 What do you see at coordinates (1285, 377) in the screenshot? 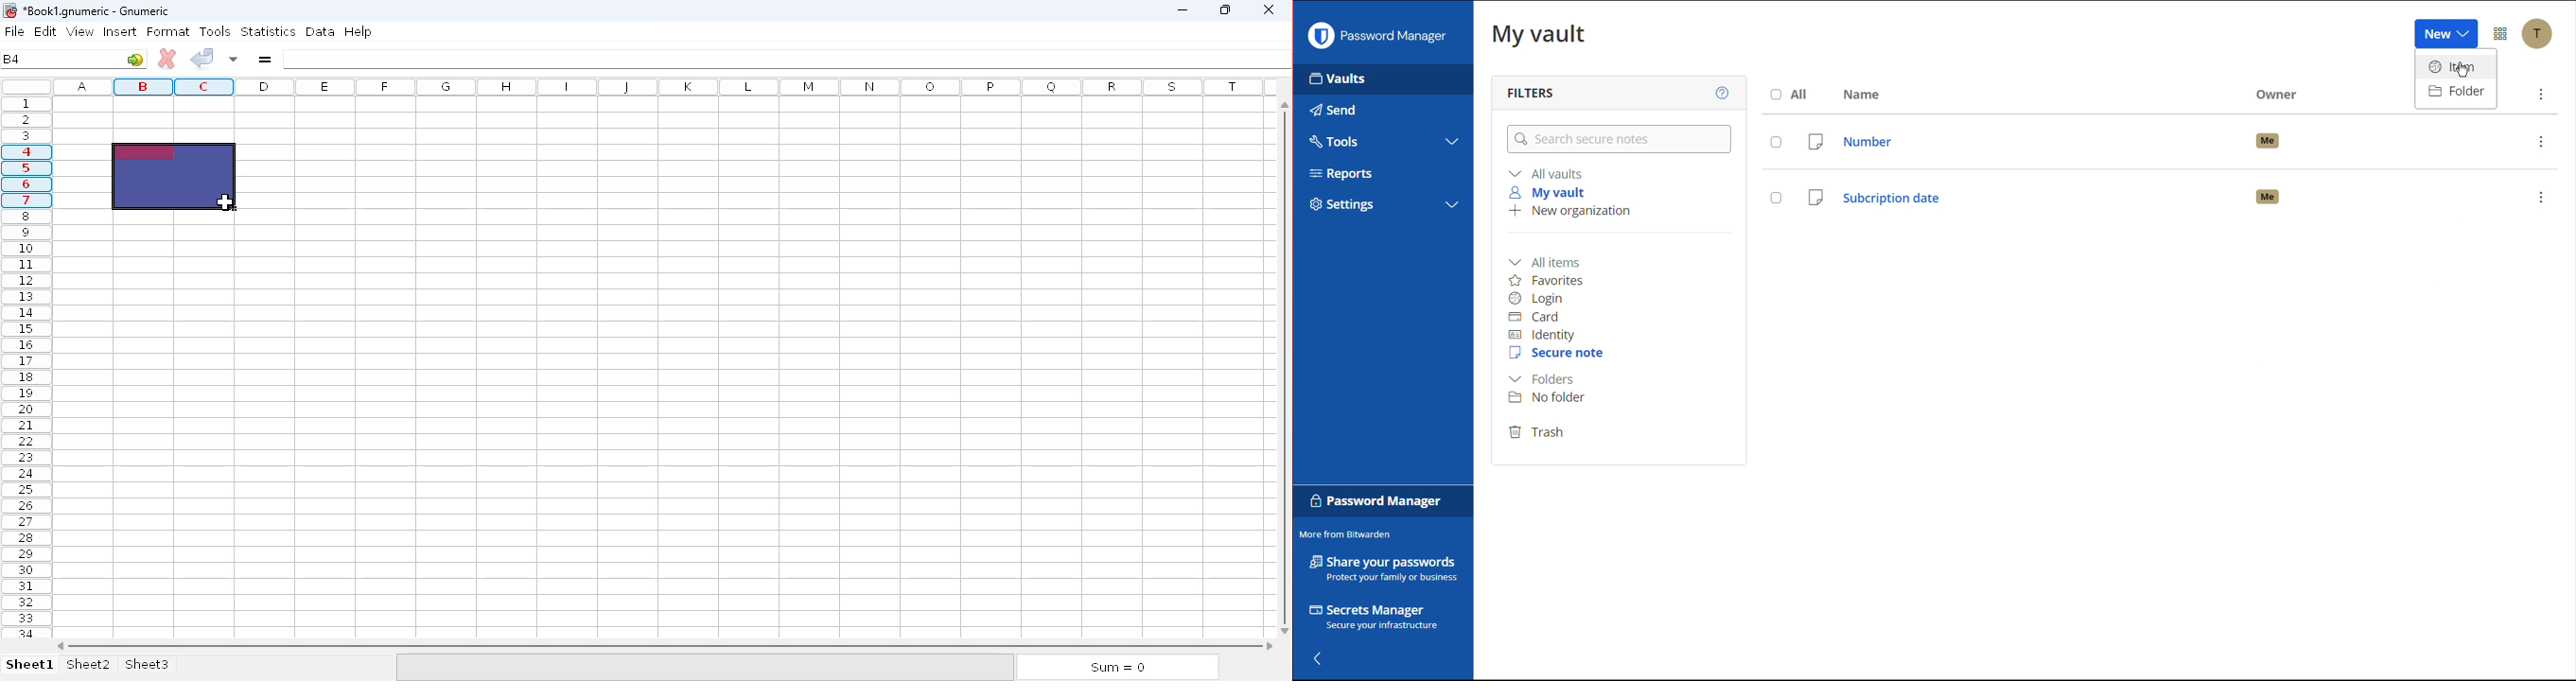
I see `vertical scroll bar` at bounding box center [1285, 377].